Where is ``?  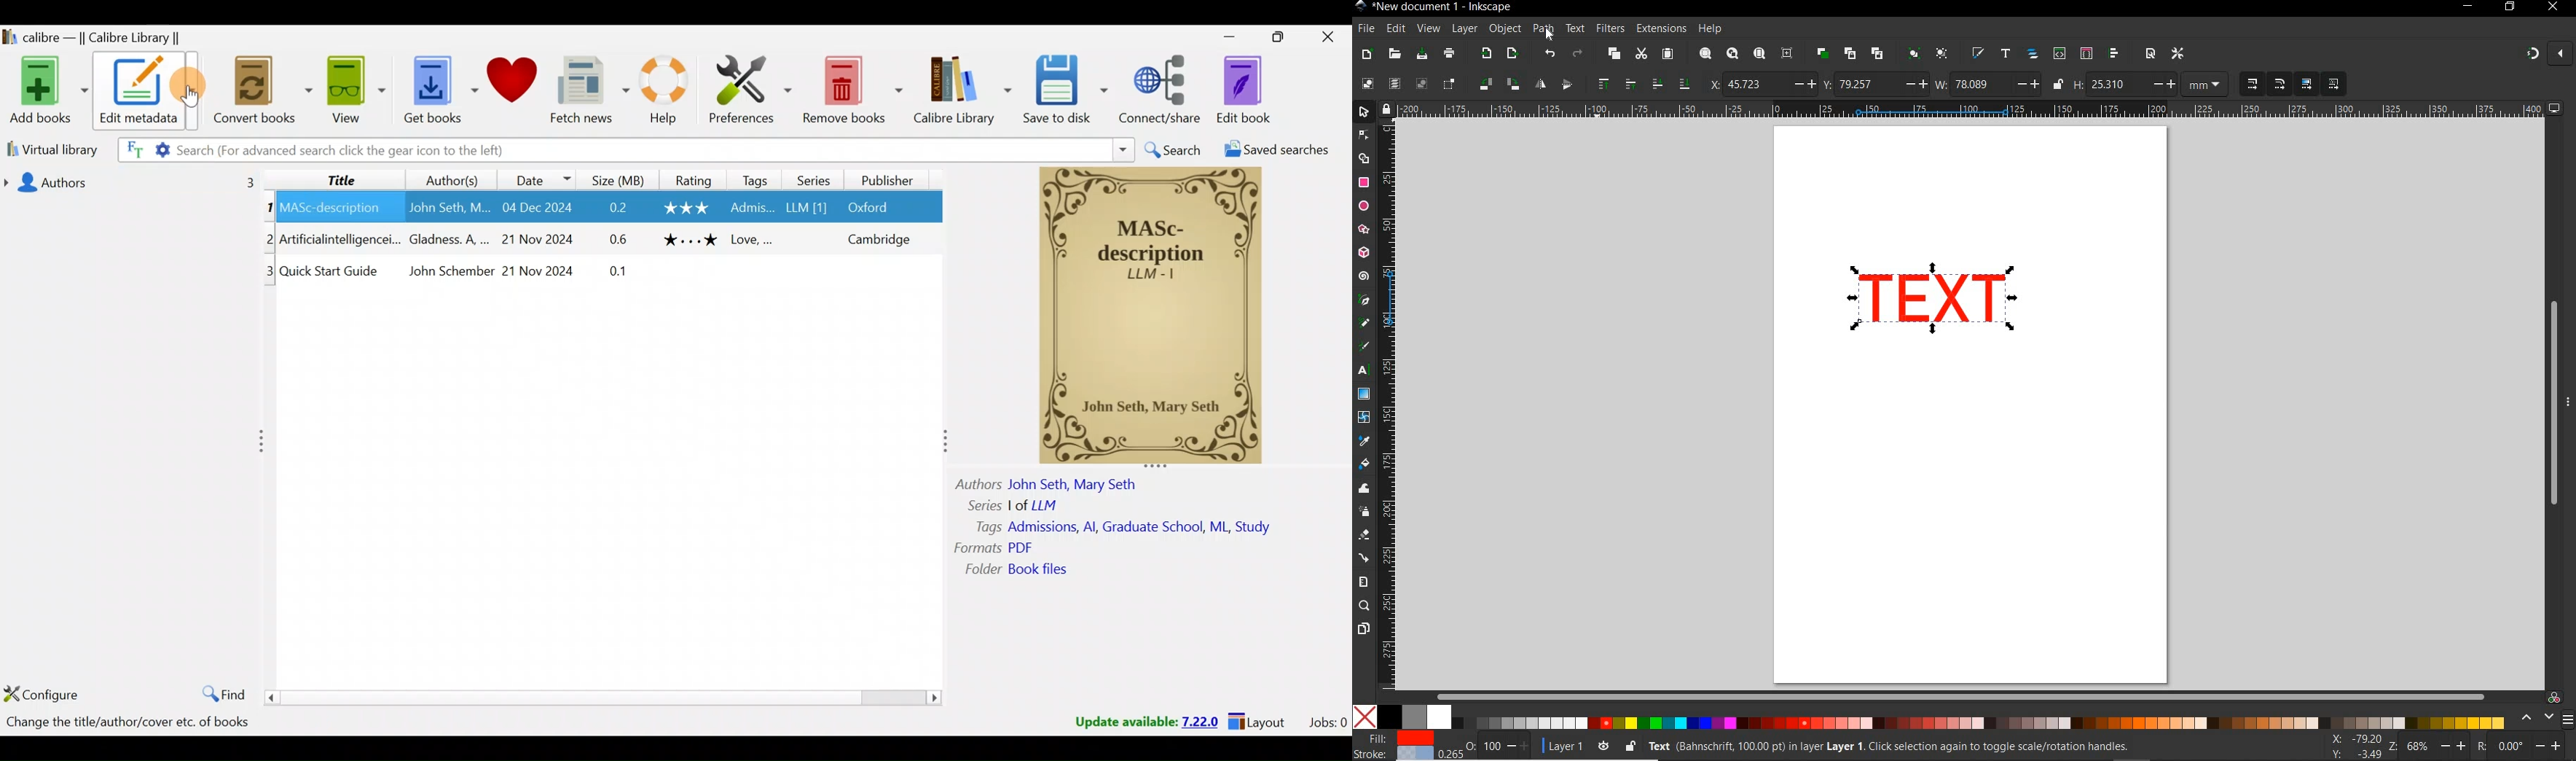  is located at coordinates (342, 240).